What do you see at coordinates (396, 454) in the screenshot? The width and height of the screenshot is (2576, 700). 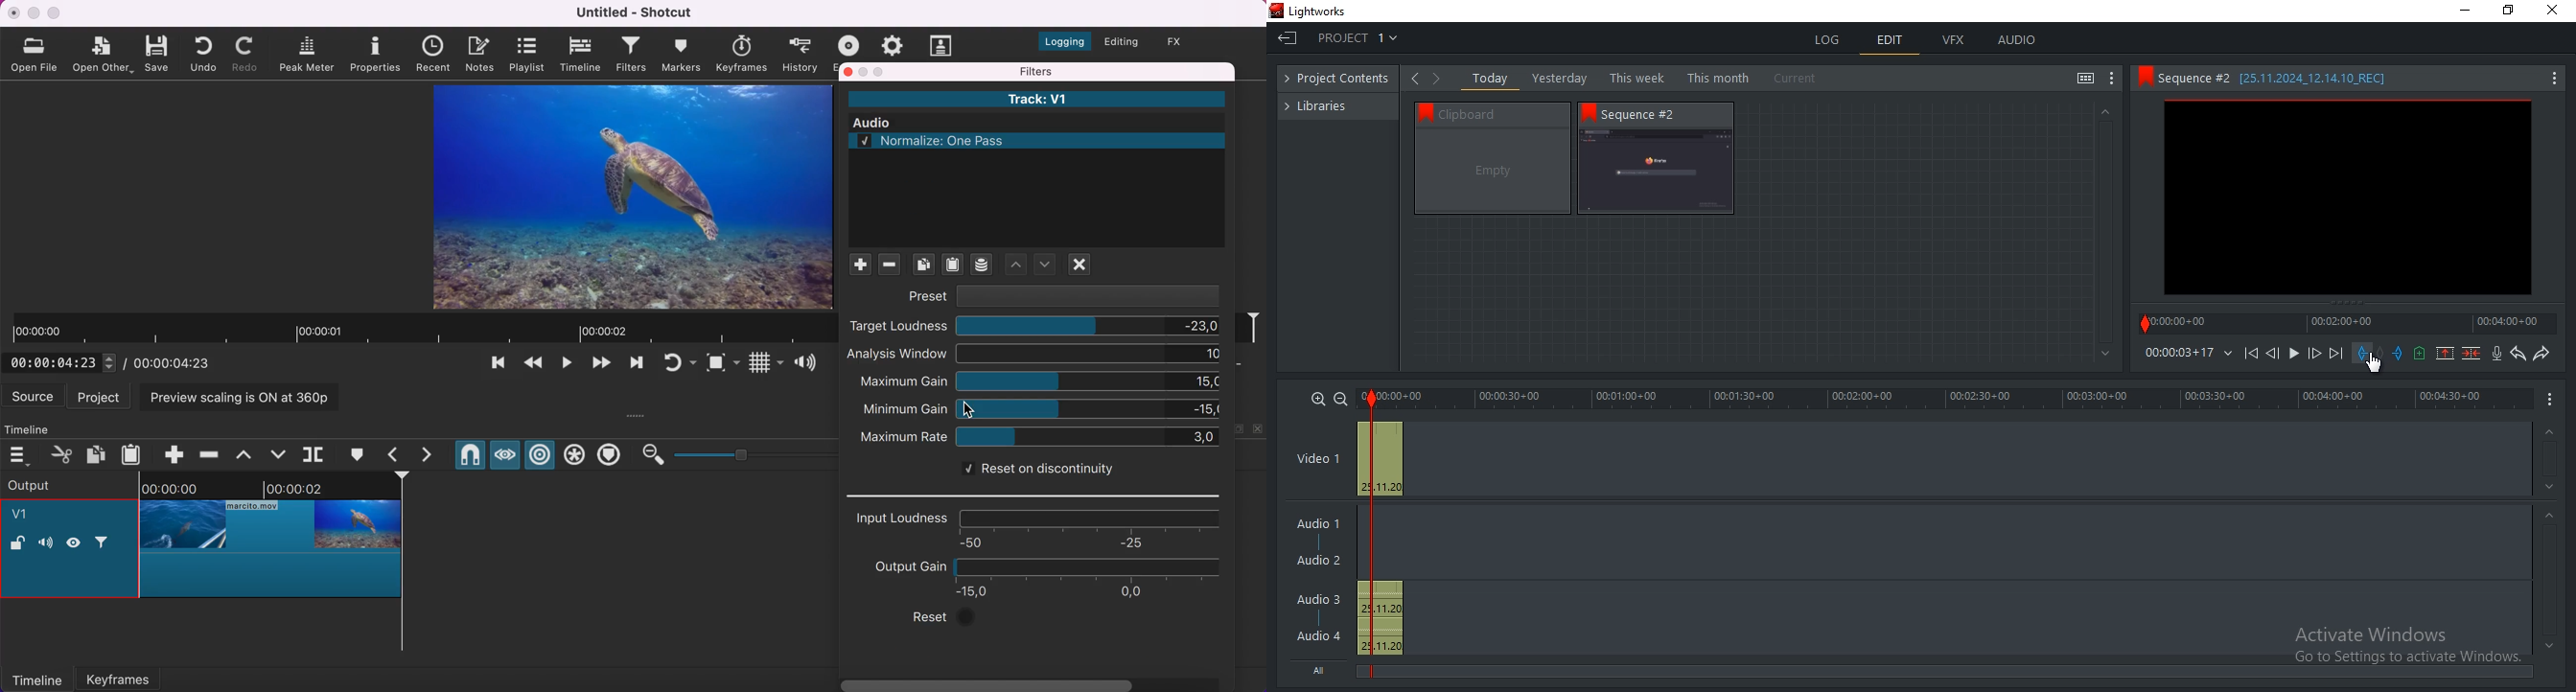 I see `previous marker` at bounding box center [396, 454].